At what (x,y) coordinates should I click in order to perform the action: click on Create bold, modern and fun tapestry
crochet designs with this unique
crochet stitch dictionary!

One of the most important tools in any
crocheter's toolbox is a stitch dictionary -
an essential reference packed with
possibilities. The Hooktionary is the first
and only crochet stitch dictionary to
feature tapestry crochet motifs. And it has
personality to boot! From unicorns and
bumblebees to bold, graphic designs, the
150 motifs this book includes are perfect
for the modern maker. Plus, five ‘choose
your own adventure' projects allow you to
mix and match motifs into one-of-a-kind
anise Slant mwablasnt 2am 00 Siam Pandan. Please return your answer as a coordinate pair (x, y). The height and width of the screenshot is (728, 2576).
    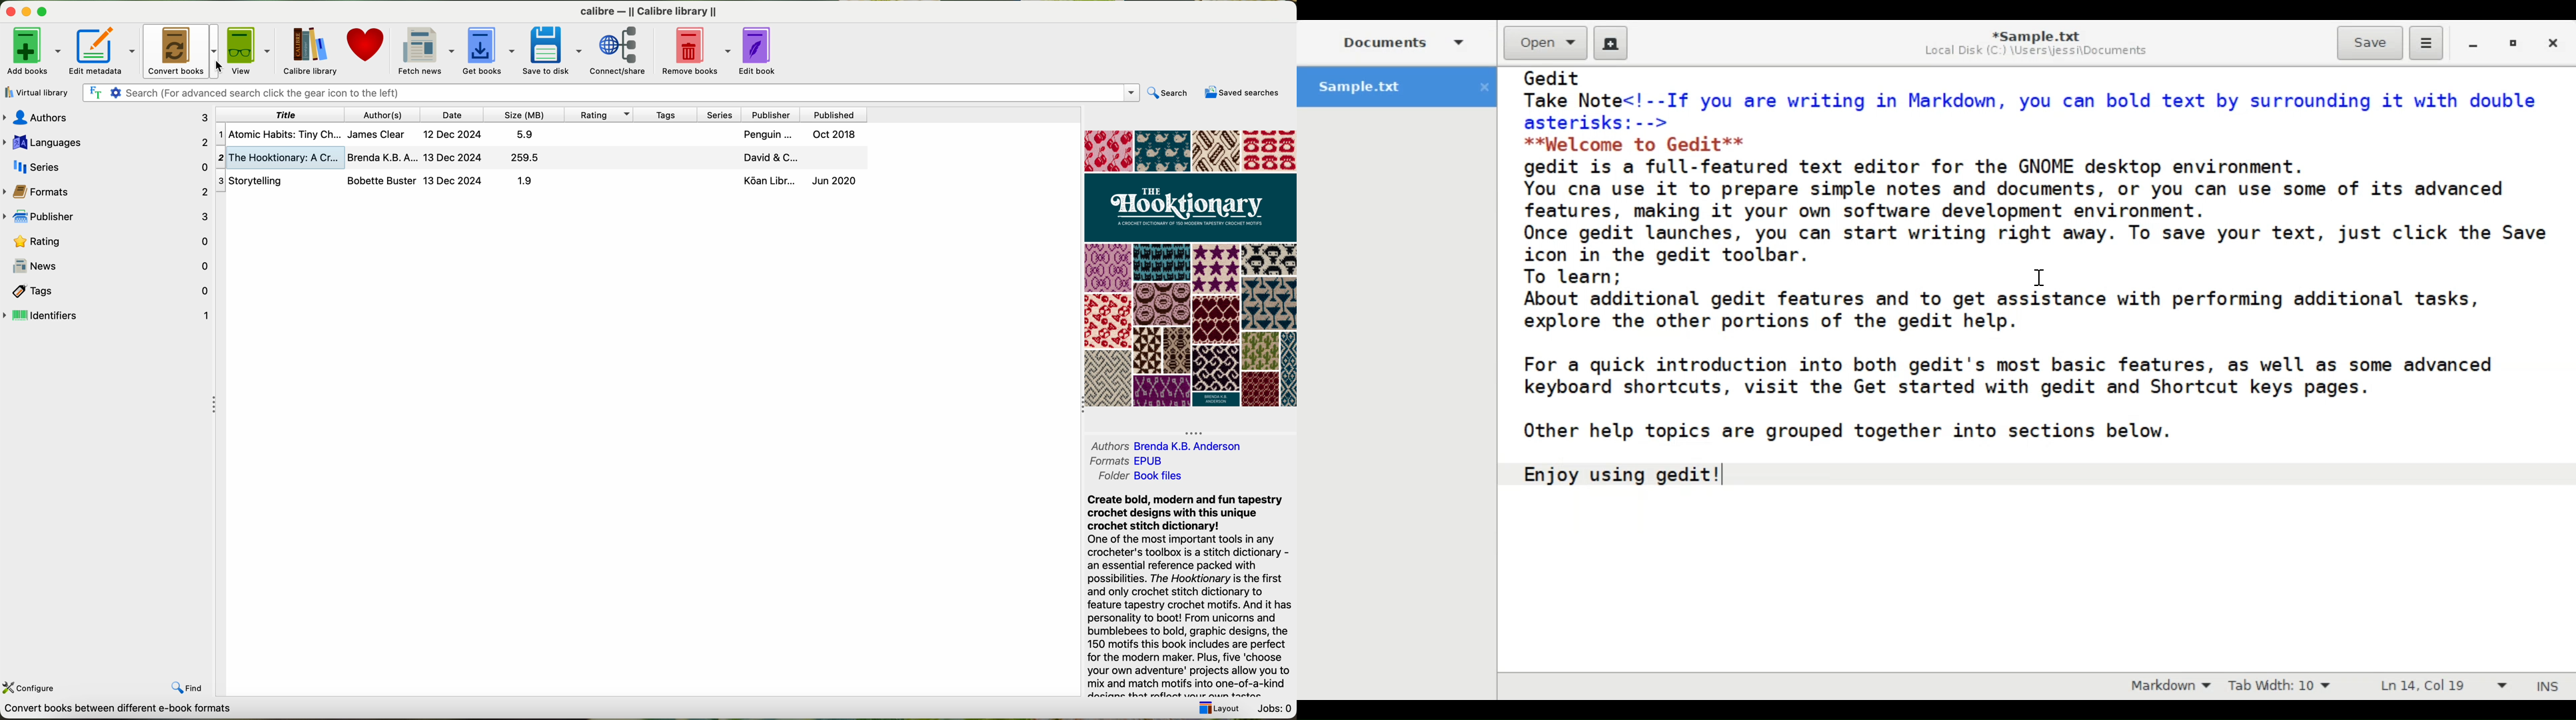
    Looking at the image, I should click on (1183, 593).